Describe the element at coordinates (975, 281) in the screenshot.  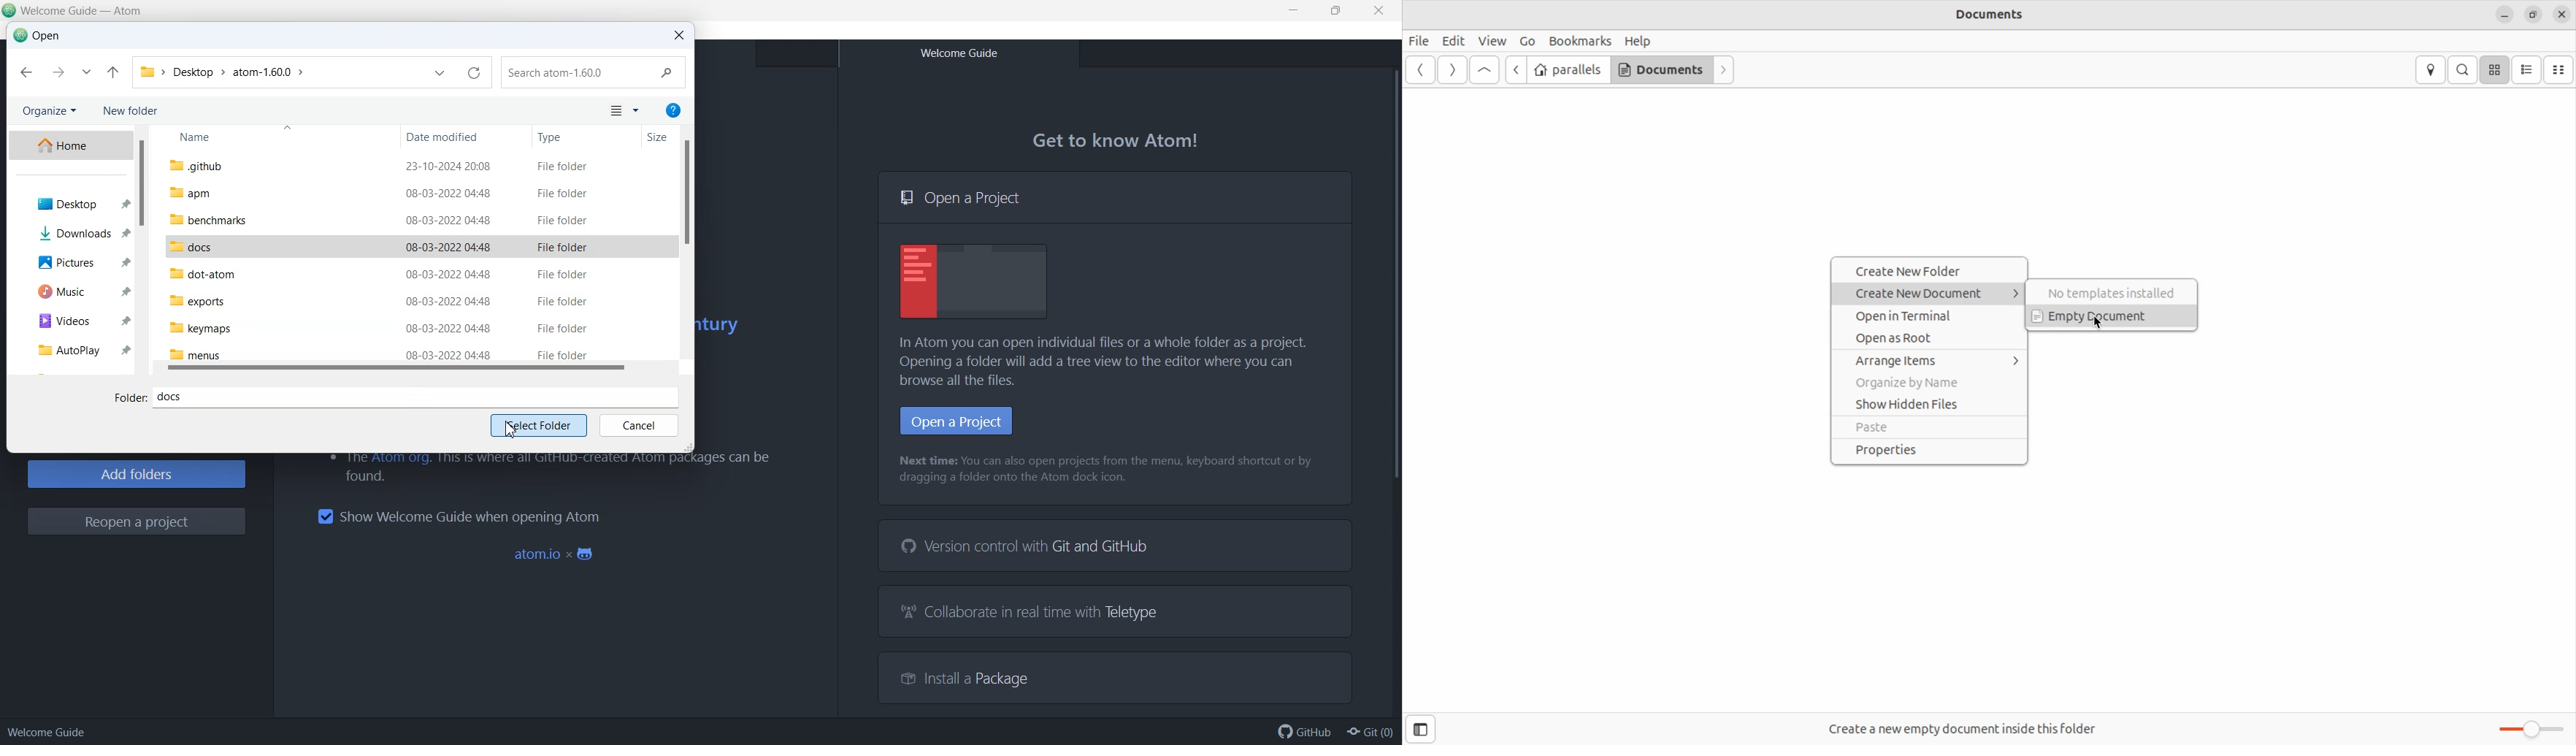
I see `Display` at that location.